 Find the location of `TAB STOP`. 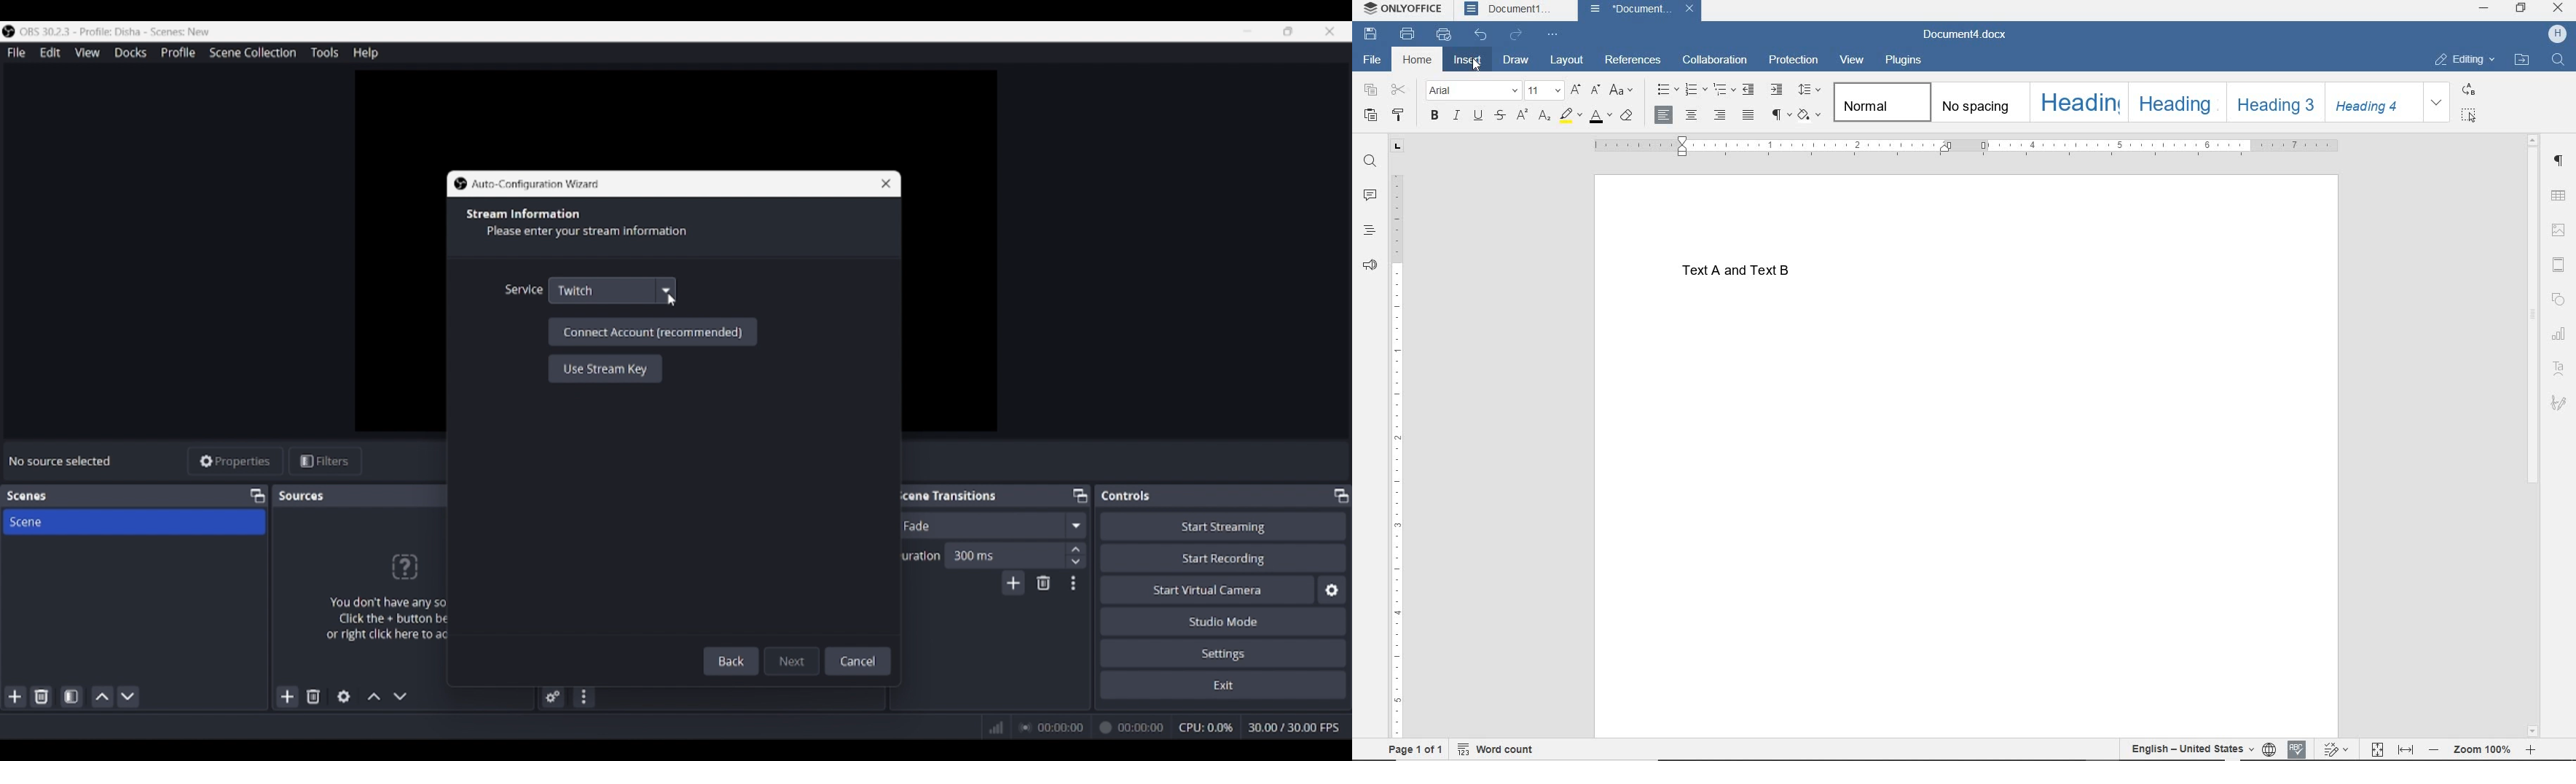

TAB STOP is located at coordinates (1397, 147).